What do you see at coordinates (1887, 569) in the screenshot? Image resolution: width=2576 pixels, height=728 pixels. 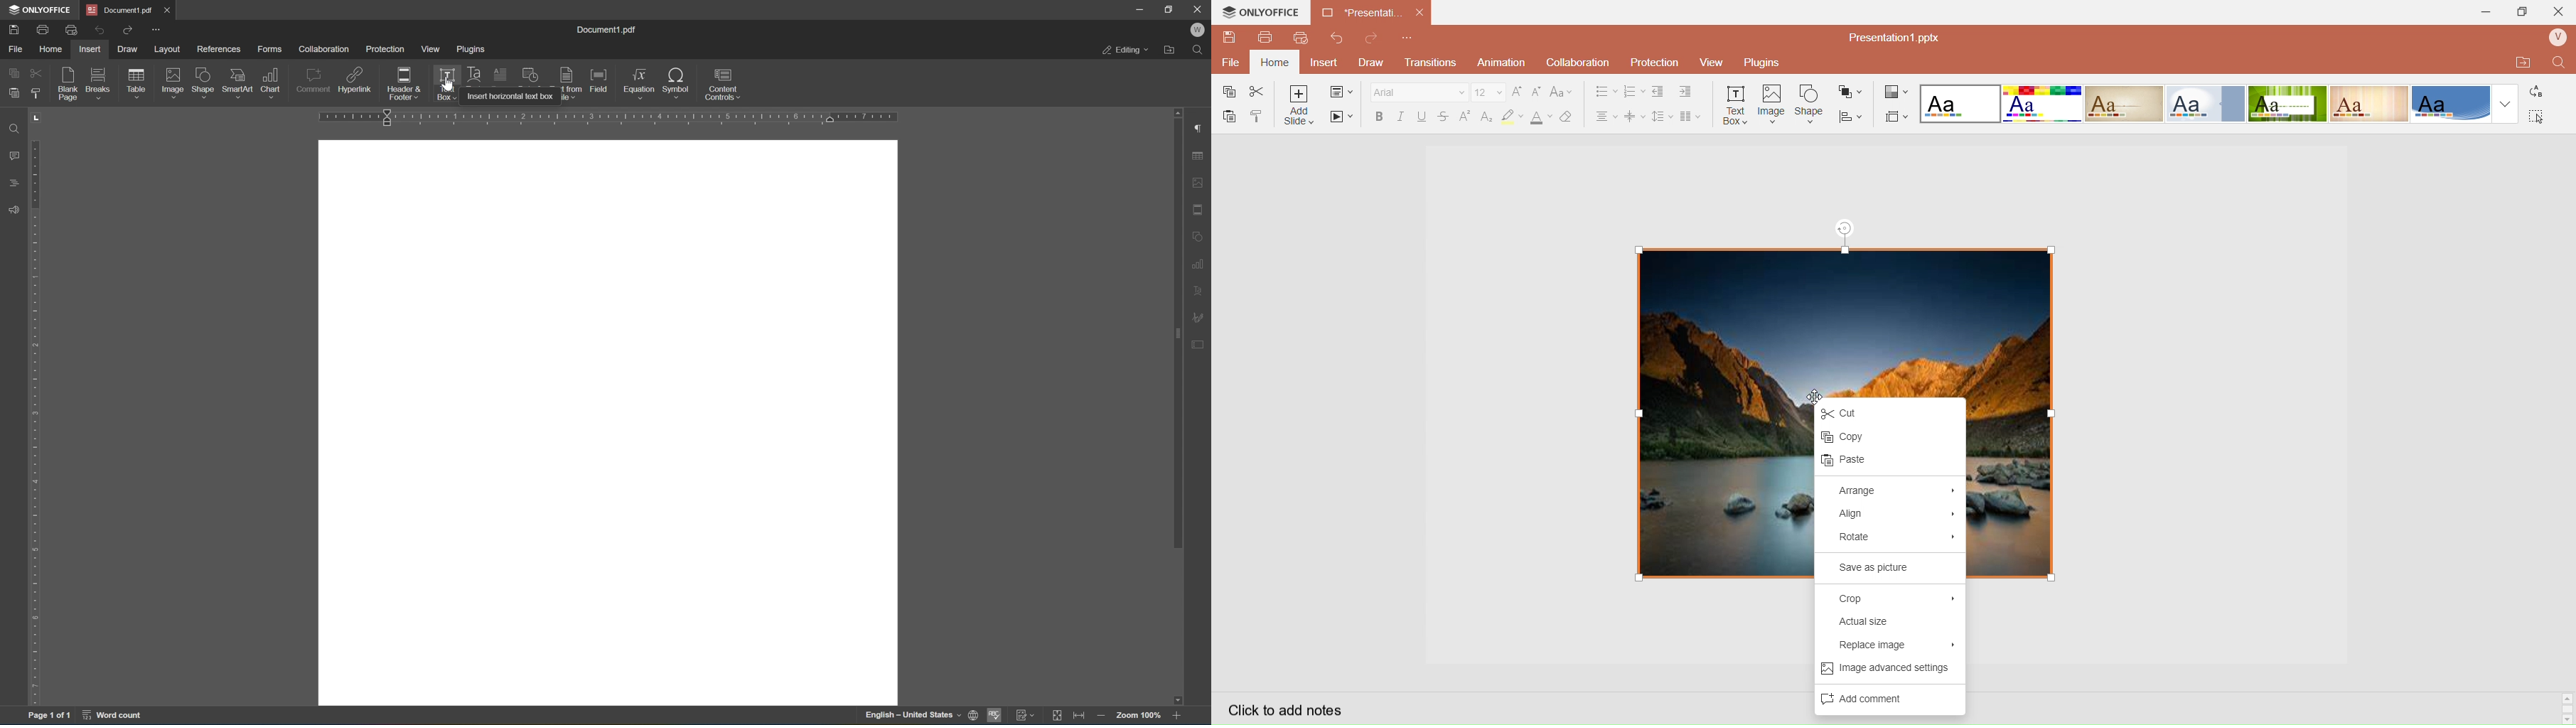 I see `Save as picture` at bounding box center [1887, 569].